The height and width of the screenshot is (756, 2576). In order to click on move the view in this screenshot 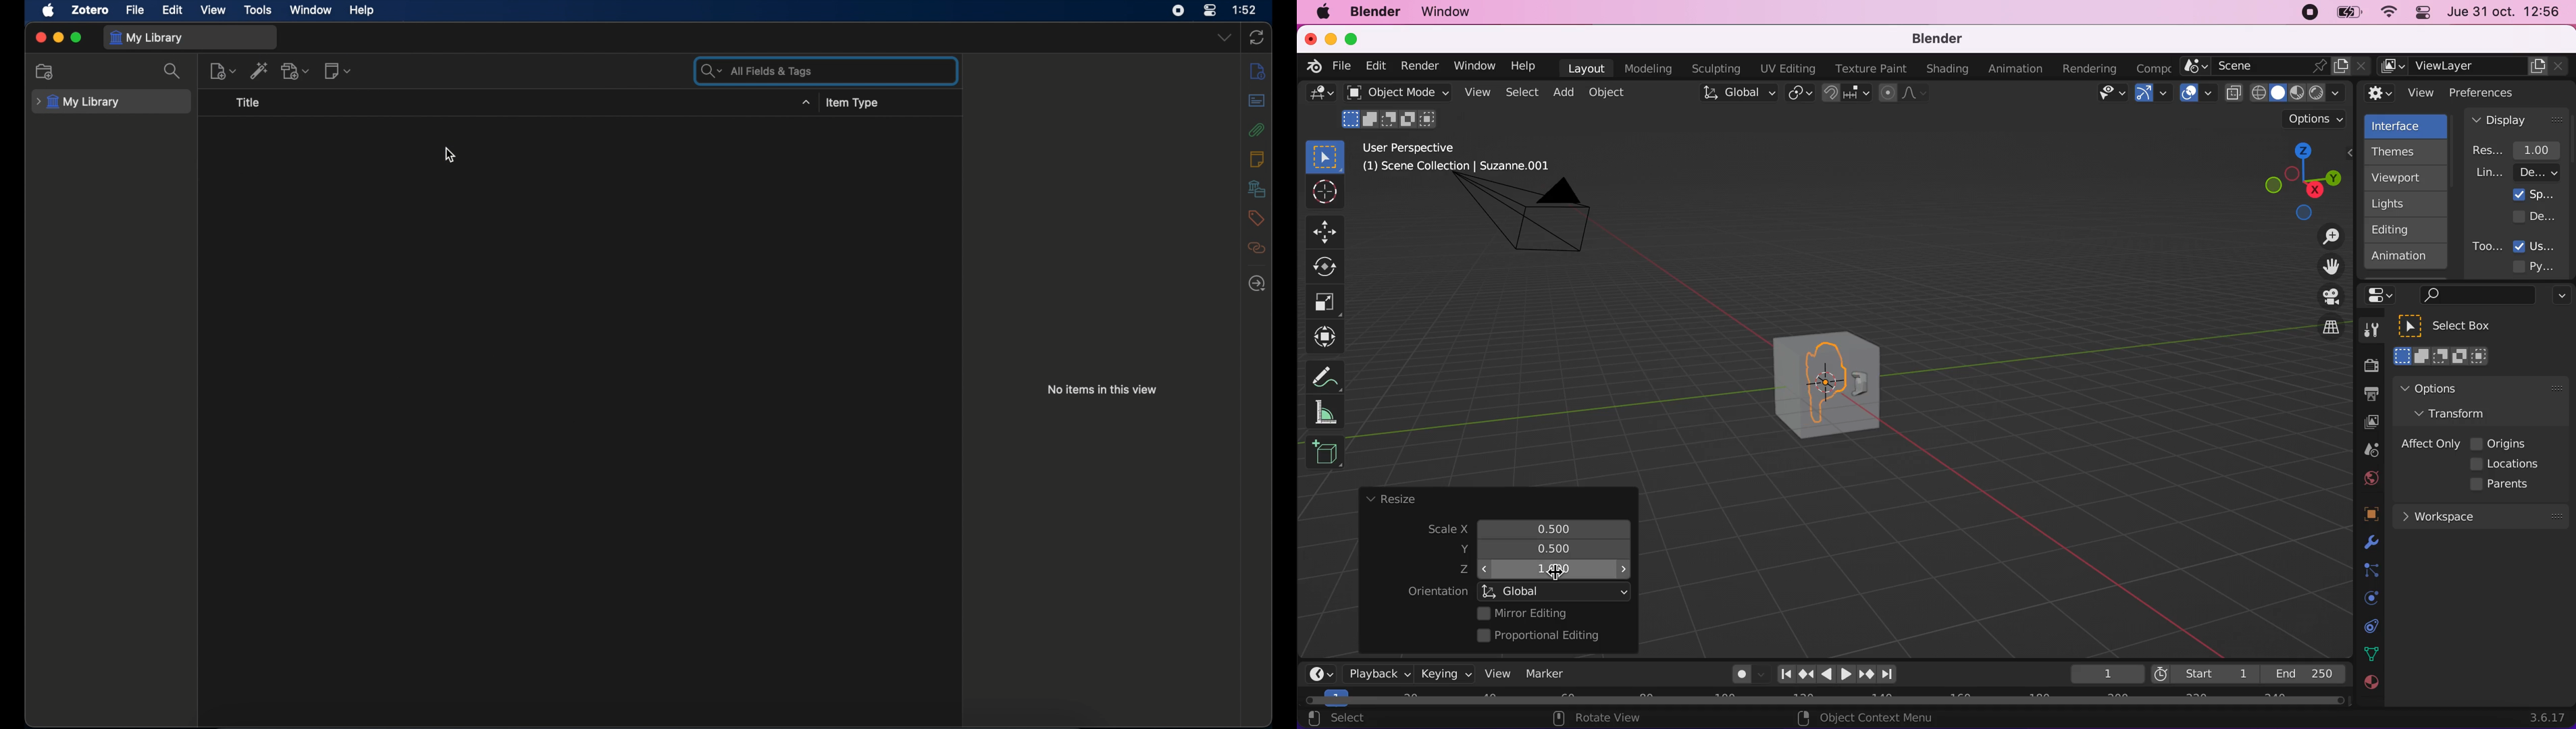, I will do `click(2324, 267)`.